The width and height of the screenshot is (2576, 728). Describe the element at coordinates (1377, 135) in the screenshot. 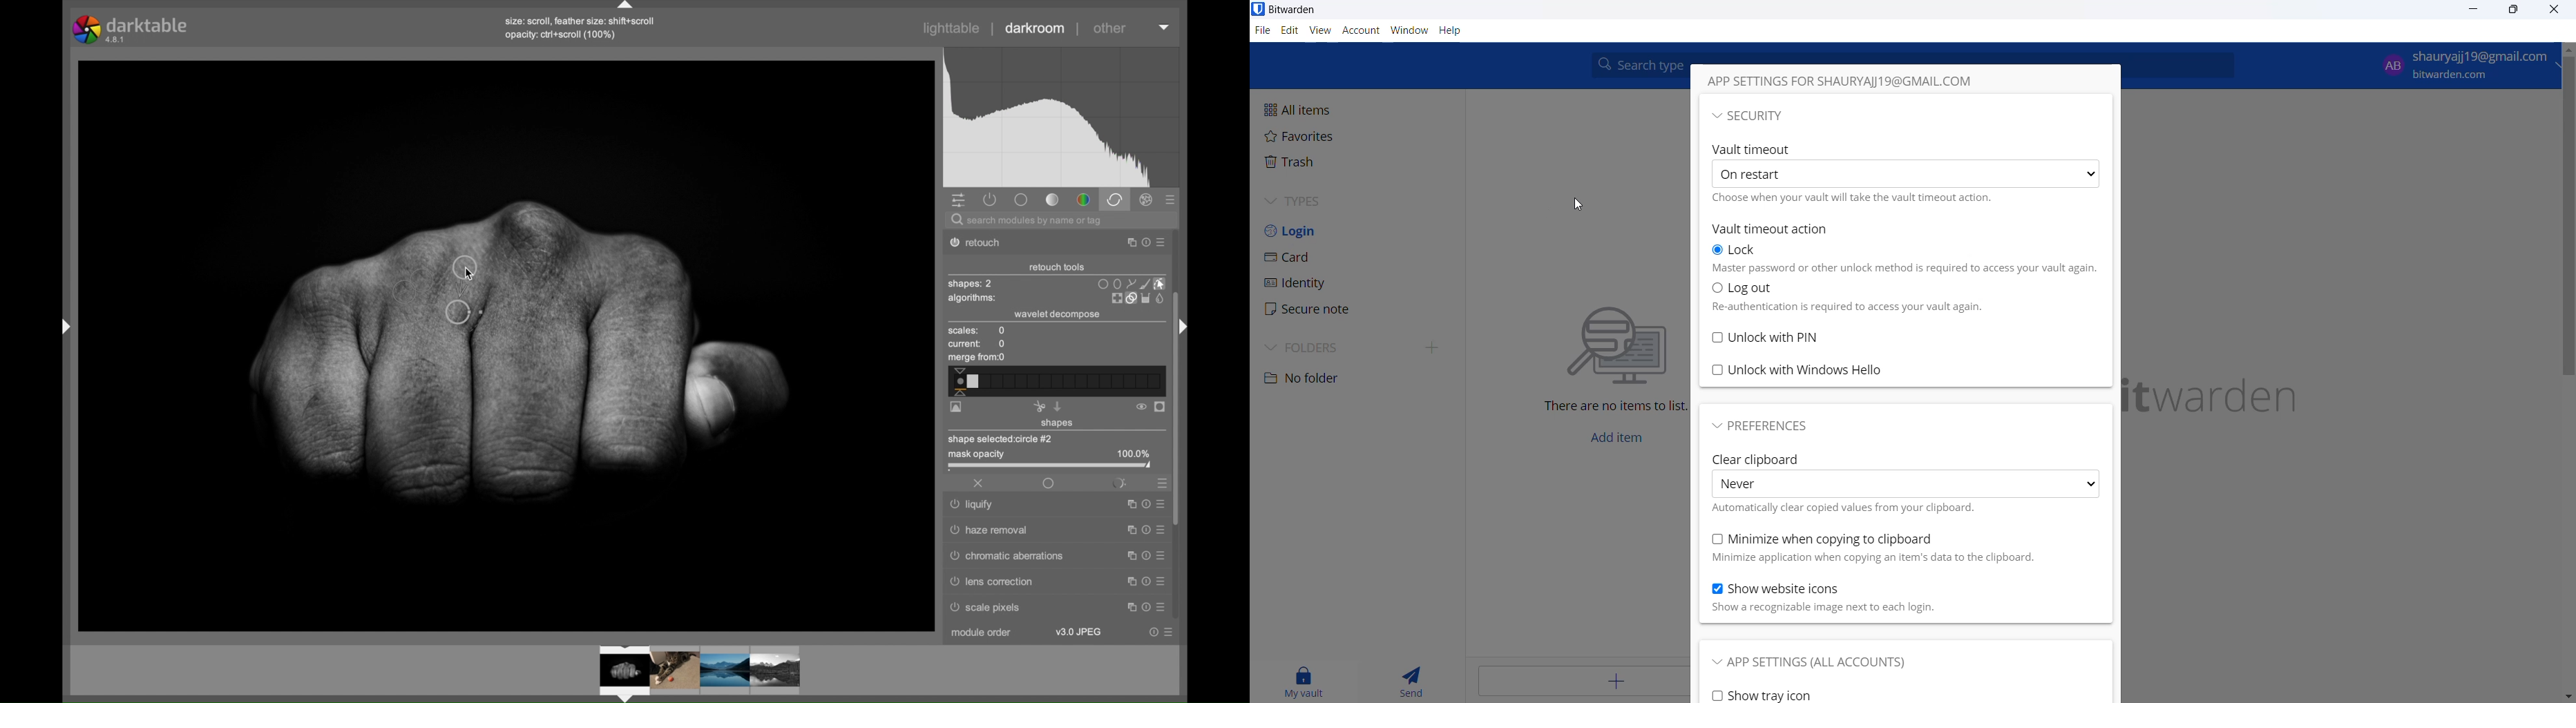

I see `favorites` at that location.